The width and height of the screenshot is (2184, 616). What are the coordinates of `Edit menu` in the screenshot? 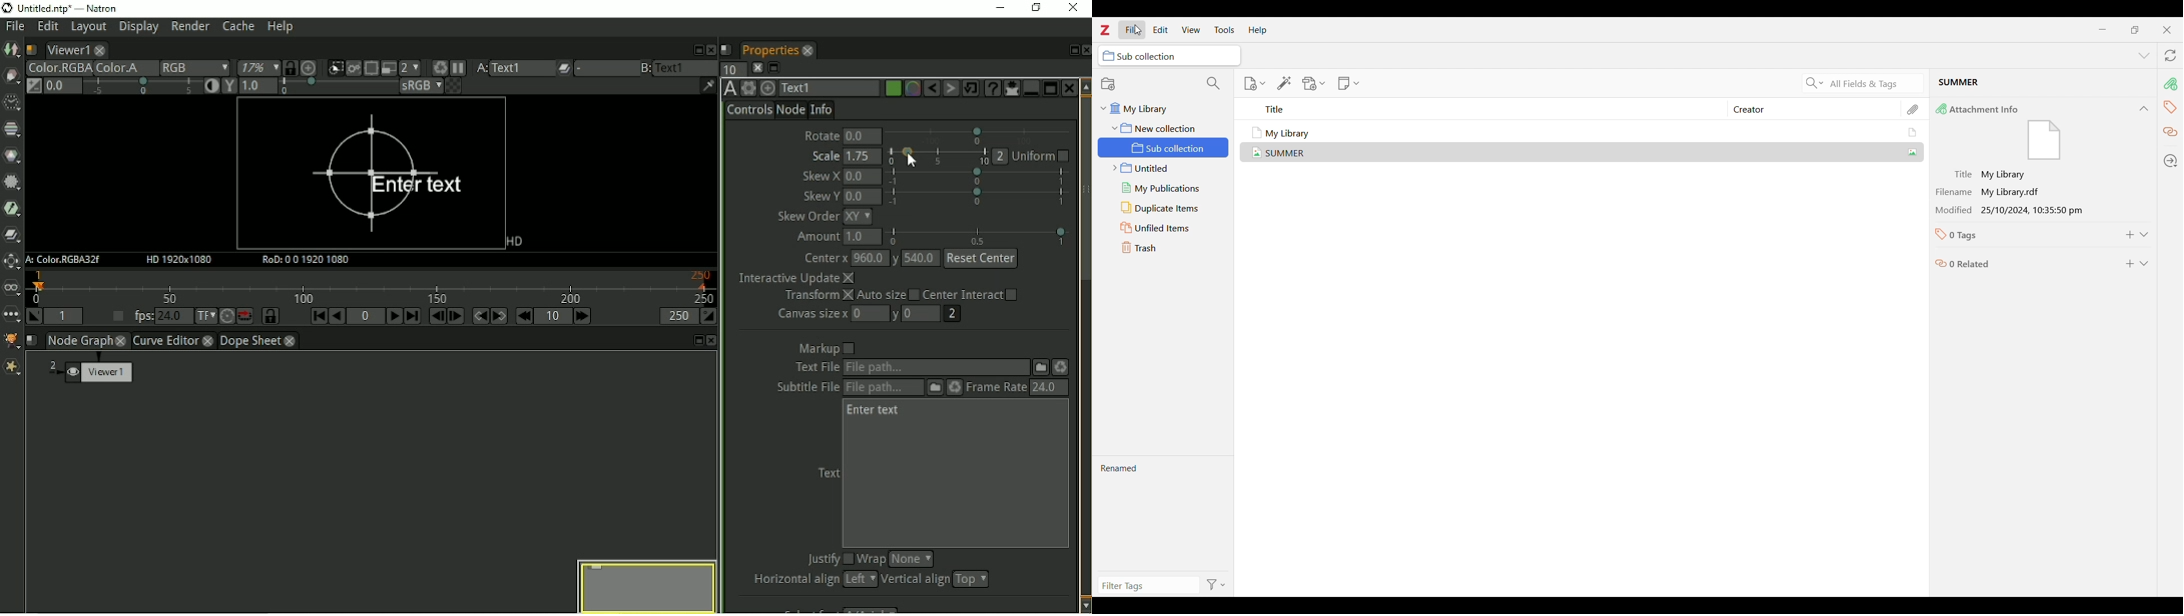 It's located at (1160, 30).